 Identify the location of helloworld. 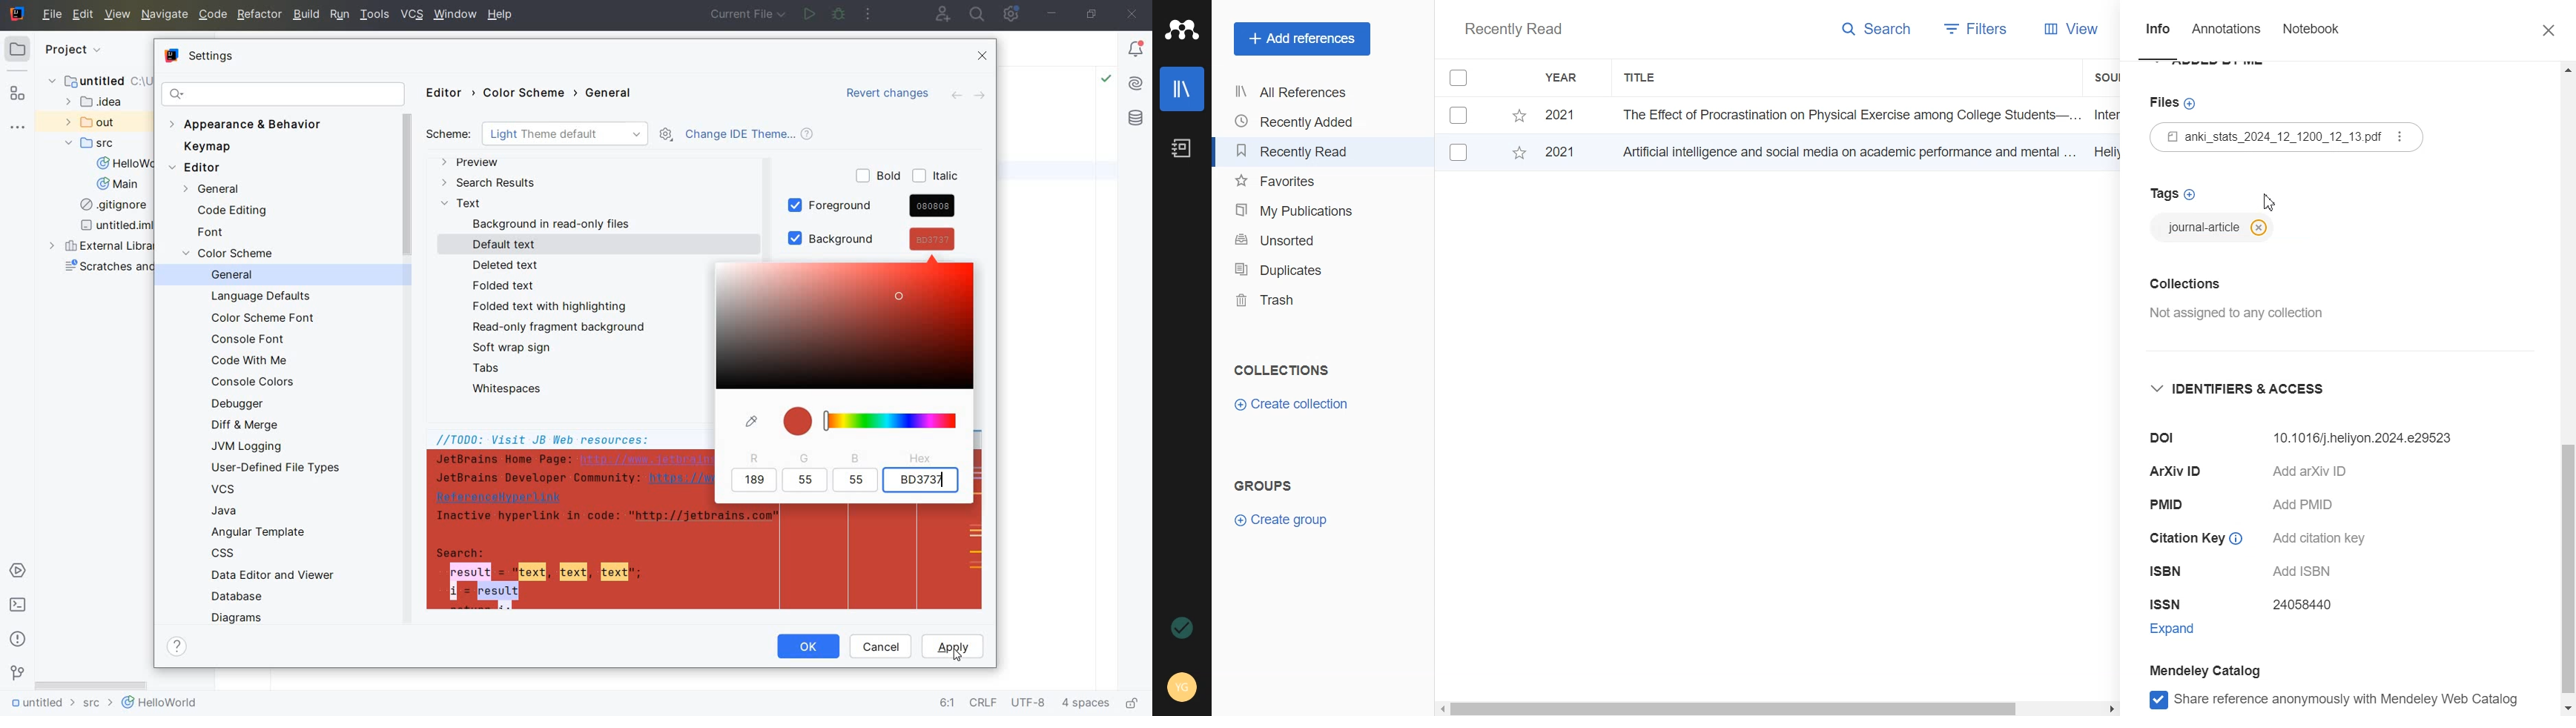
(159, 705).